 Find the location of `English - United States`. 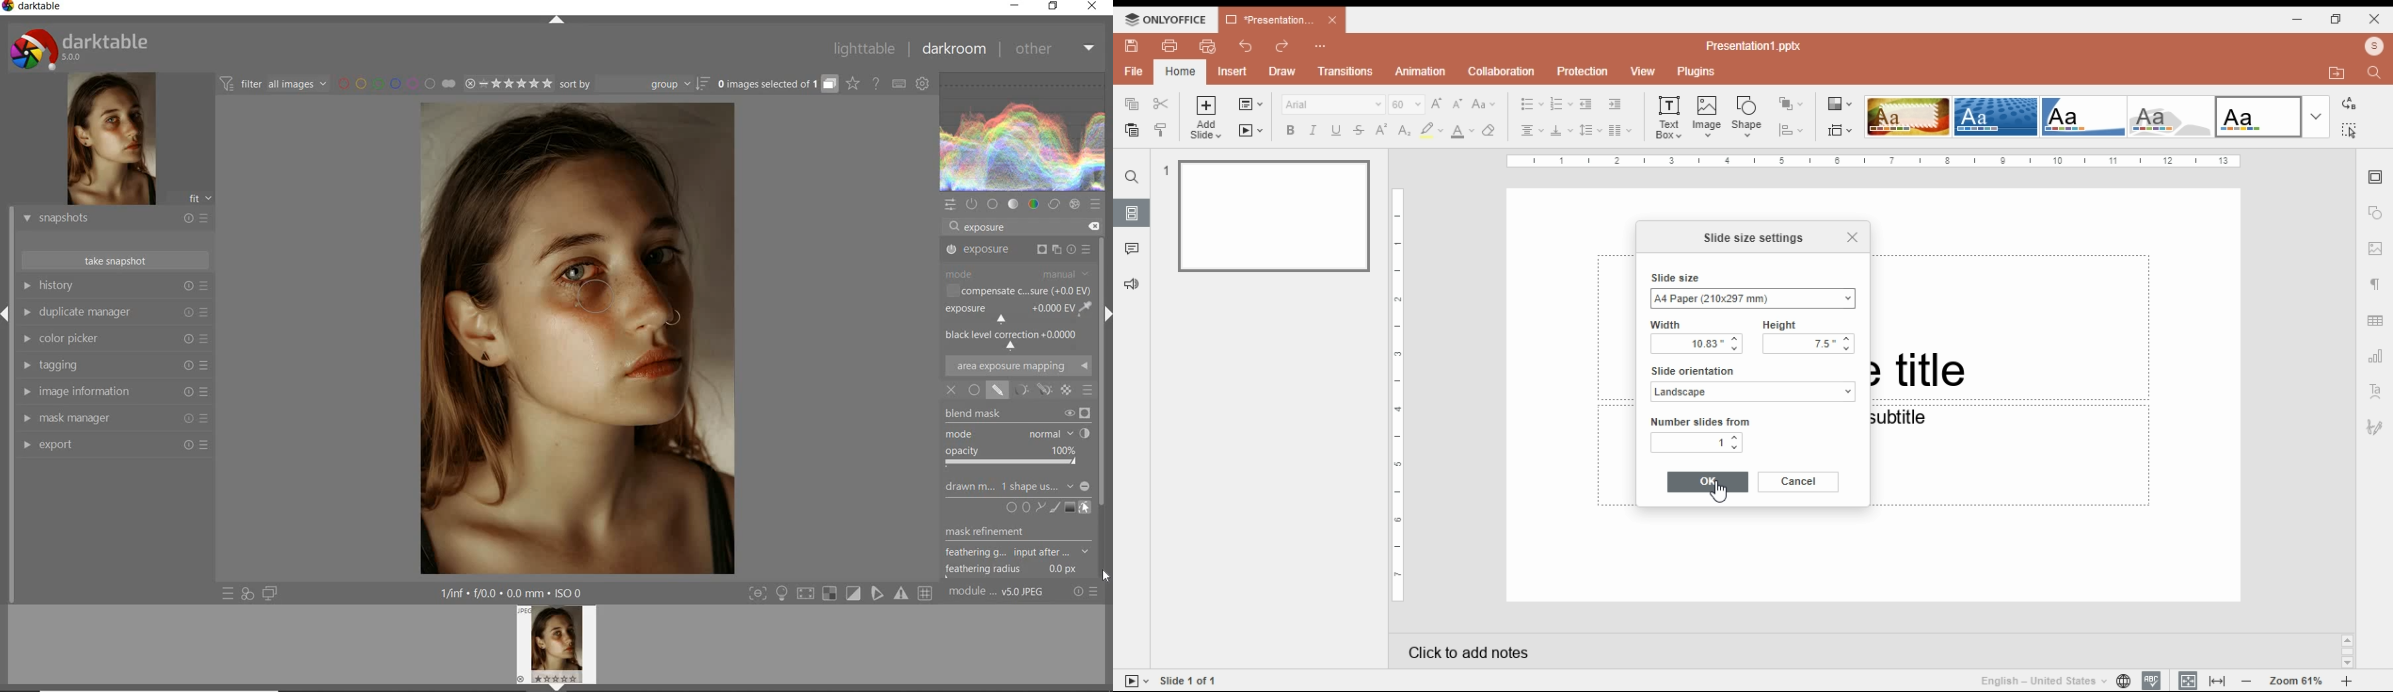

English - United States is located at coordinates (2036, 680).